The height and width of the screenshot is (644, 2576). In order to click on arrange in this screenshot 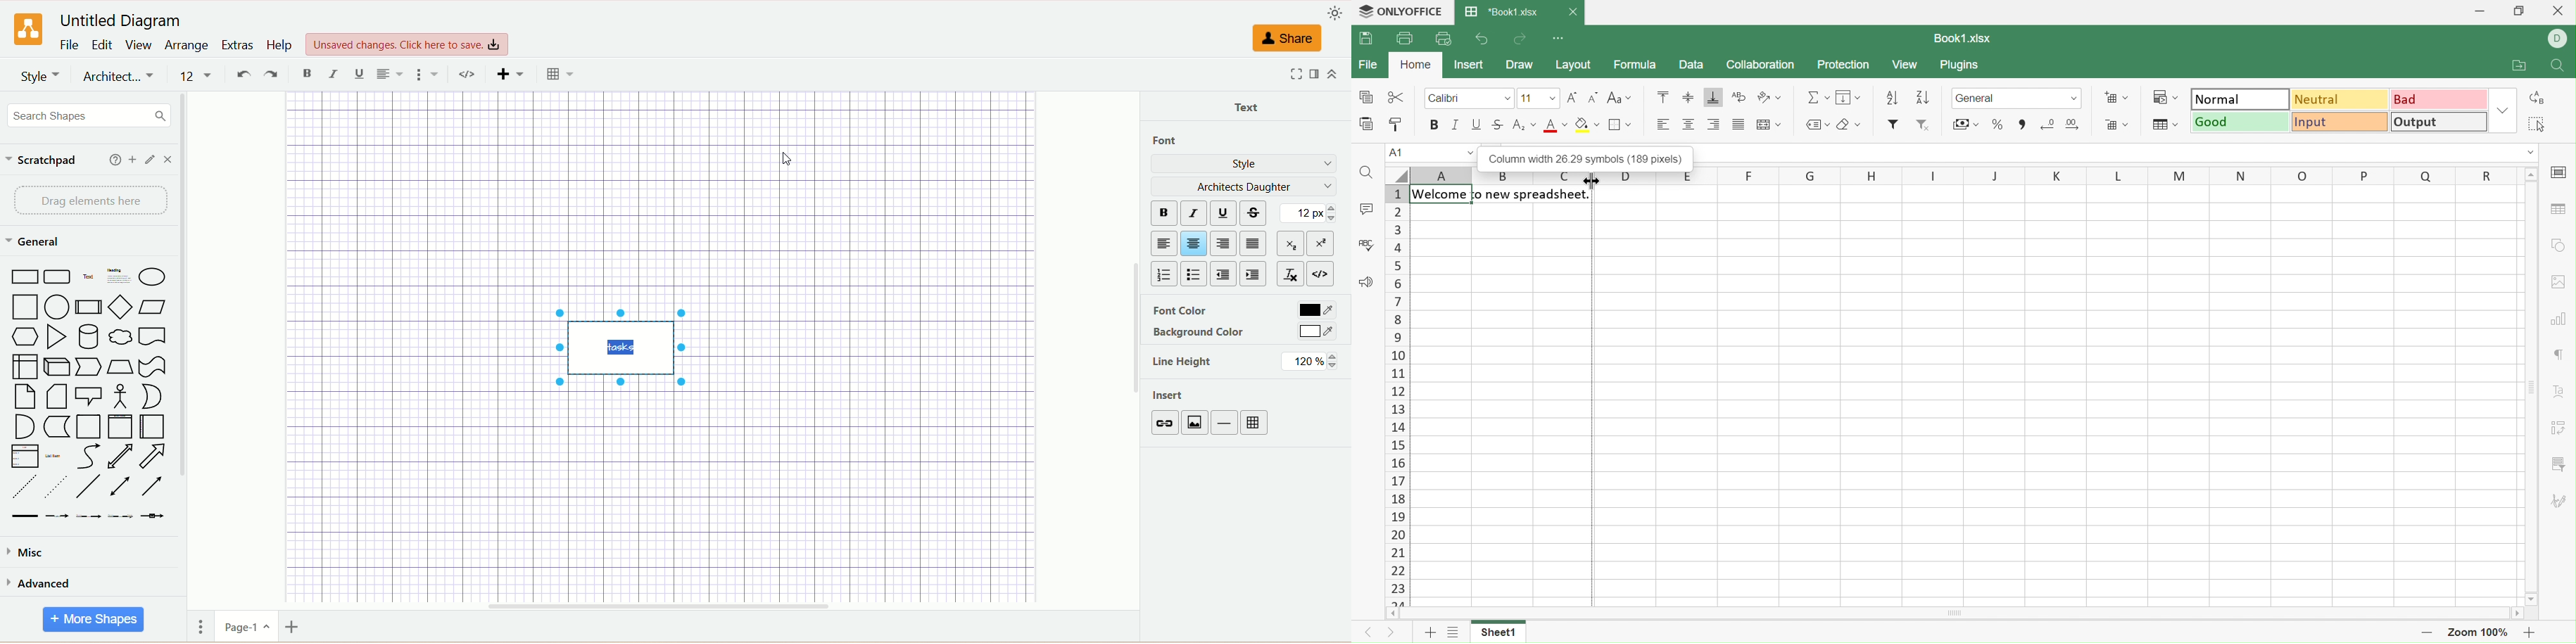, I will do `click(186, 45)`.